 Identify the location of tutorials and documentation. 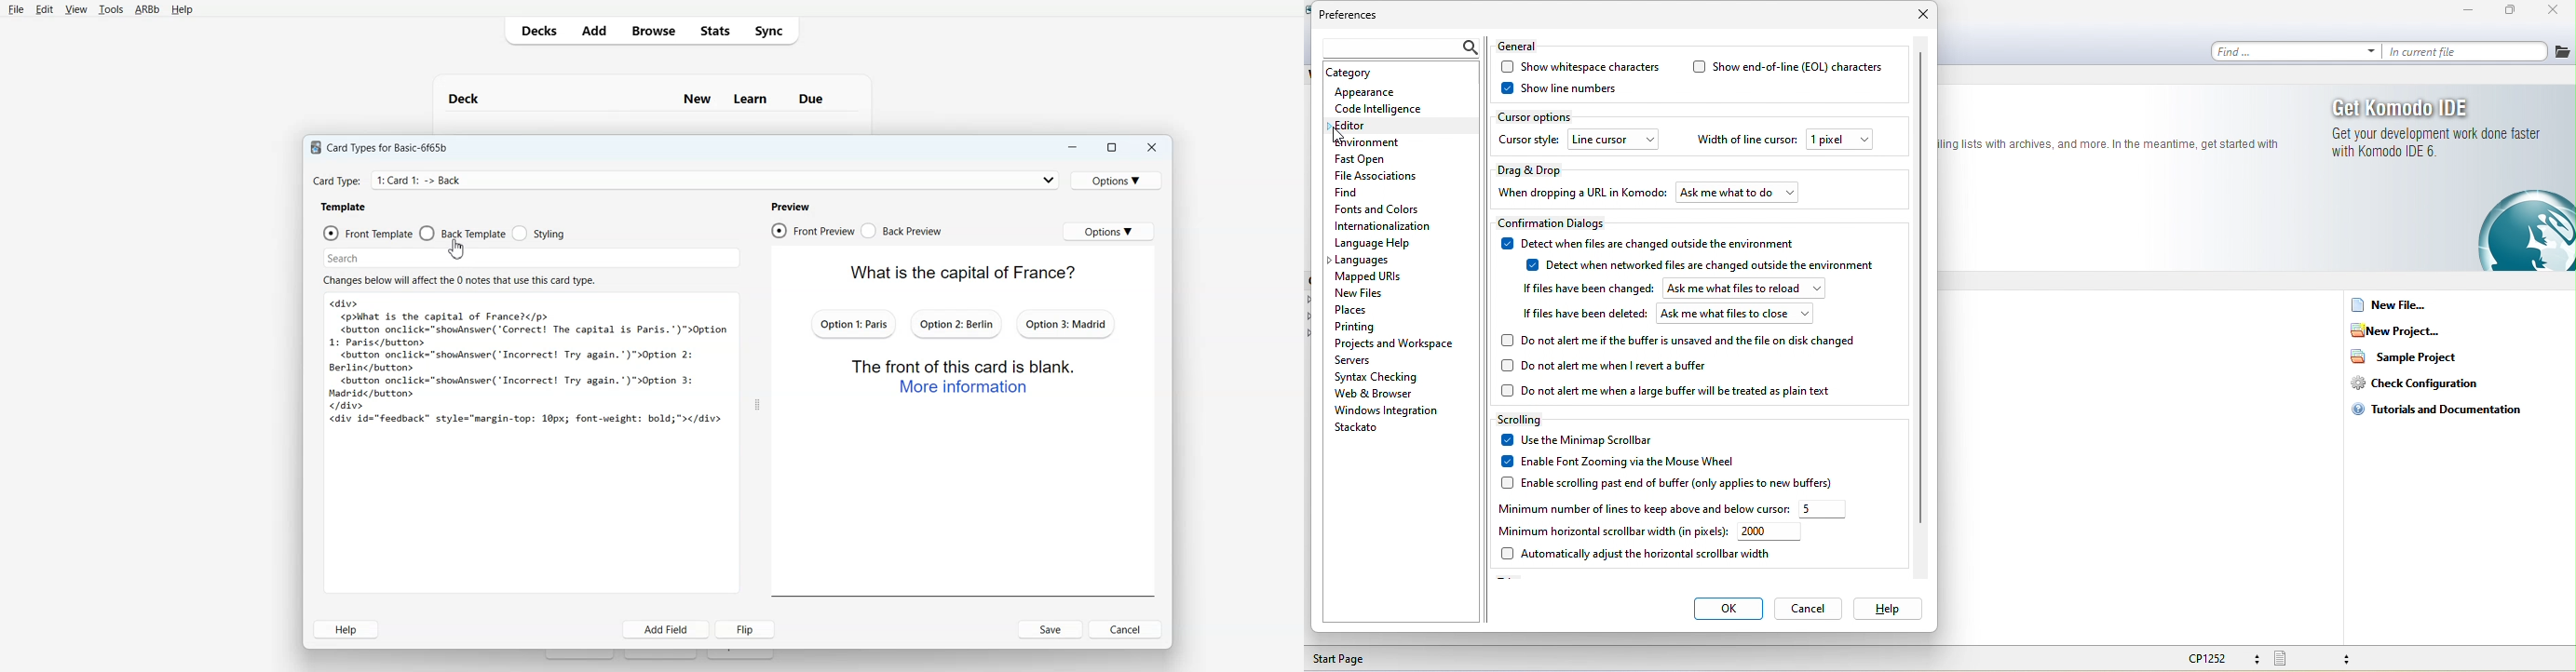
(2443, 408).